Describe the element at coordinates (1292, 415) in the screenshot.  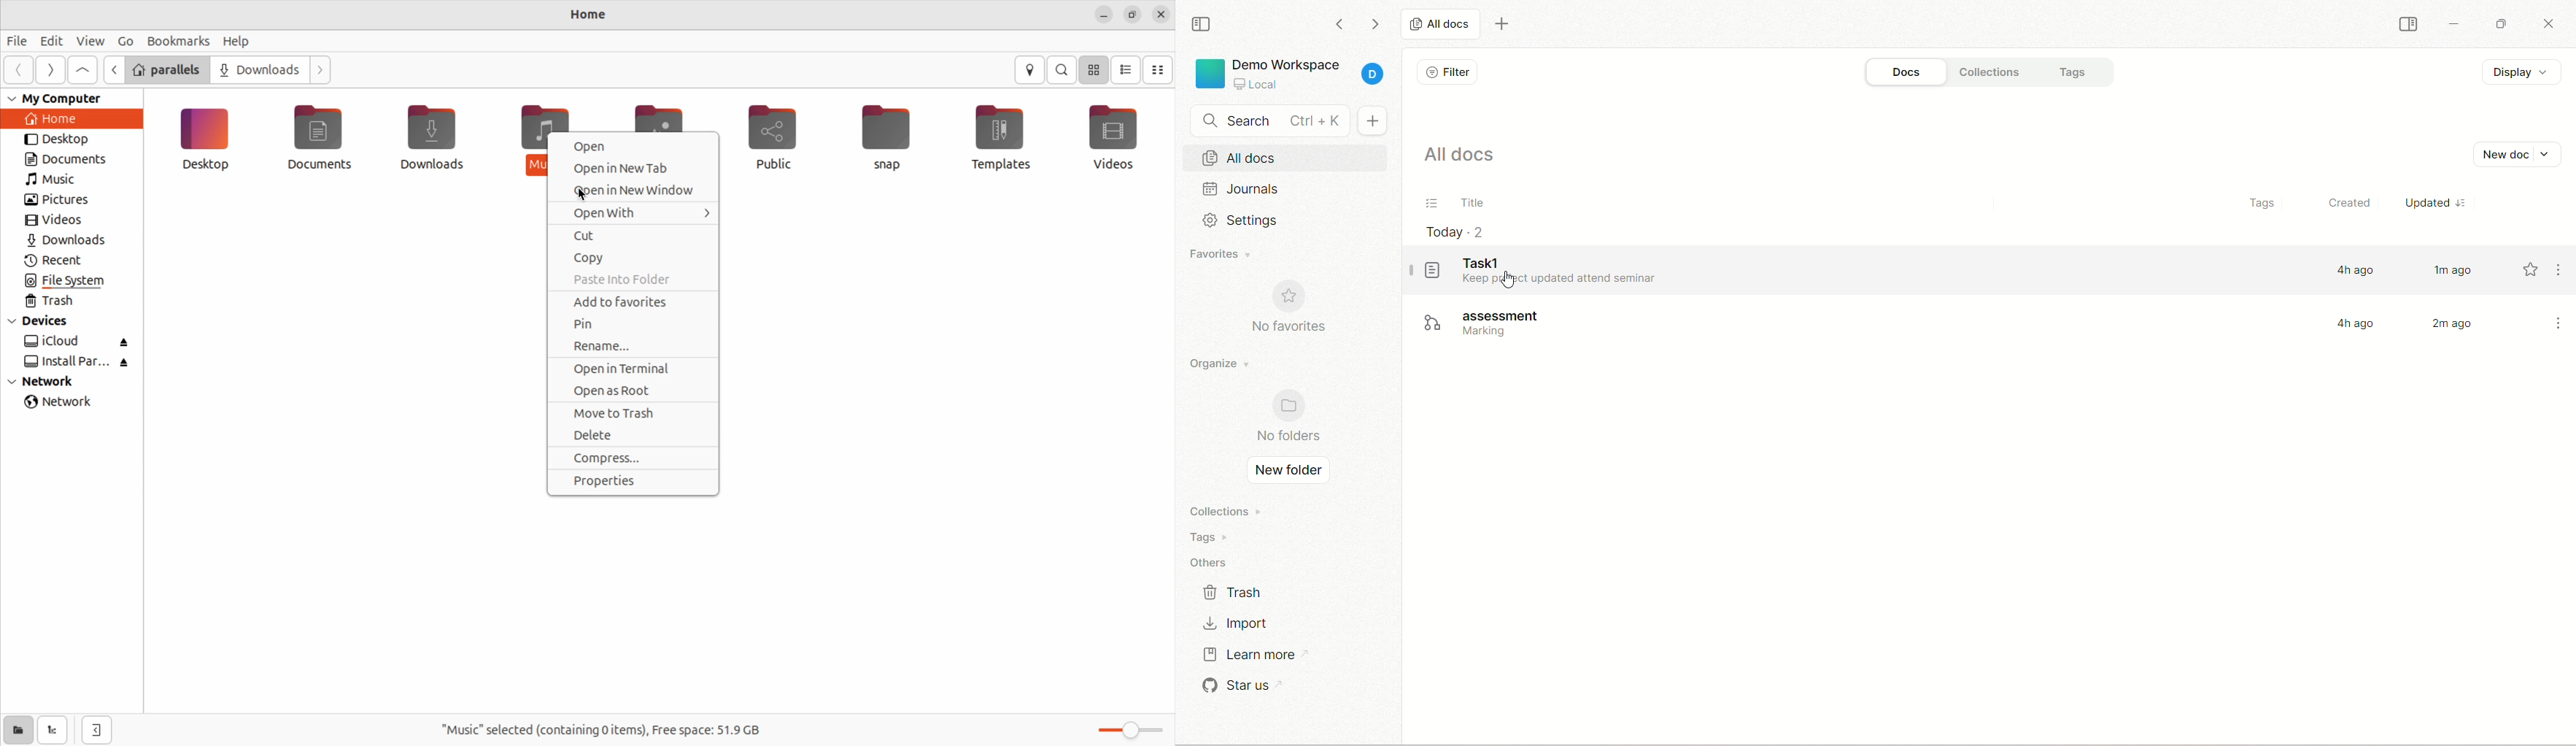
I see `no folders` at that location.